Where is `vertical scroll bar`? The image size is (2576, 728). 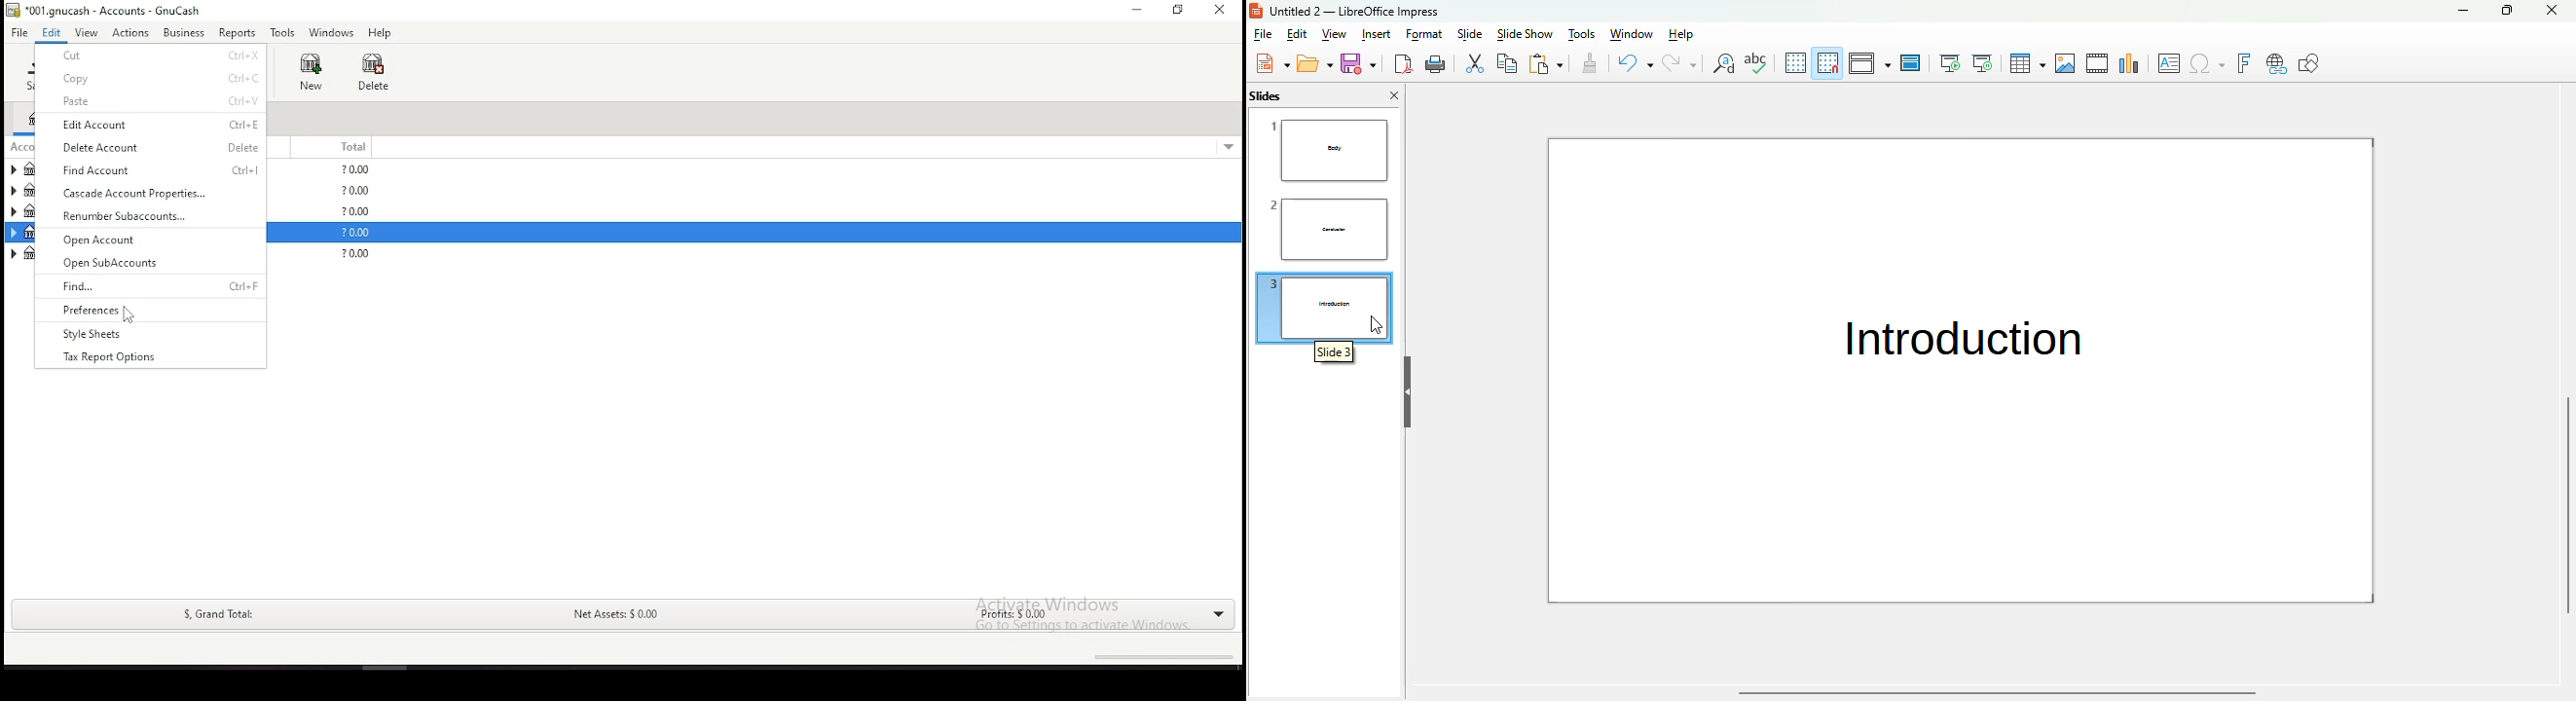
vertical scroll bar is located at coordinates (2566, 505).